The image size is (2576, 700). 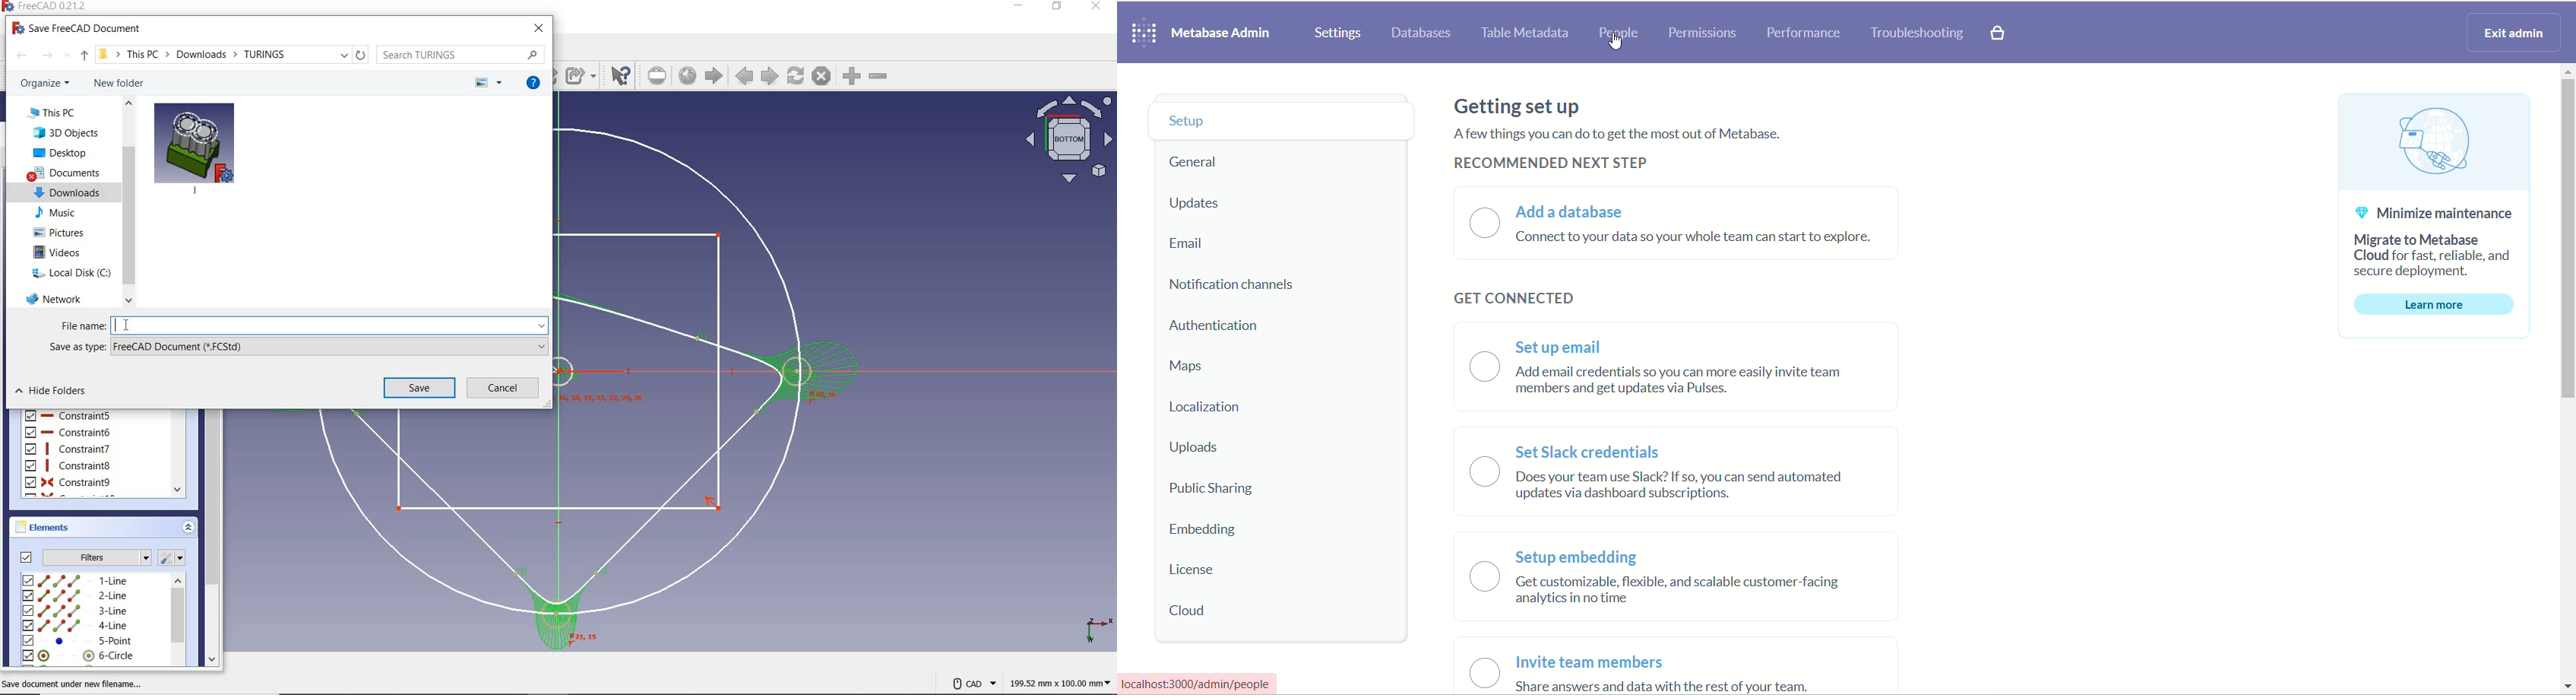 What do you see at coordinates (503, 387) in the screenshot?
I see `cancel` at bounding box center [503, 387].